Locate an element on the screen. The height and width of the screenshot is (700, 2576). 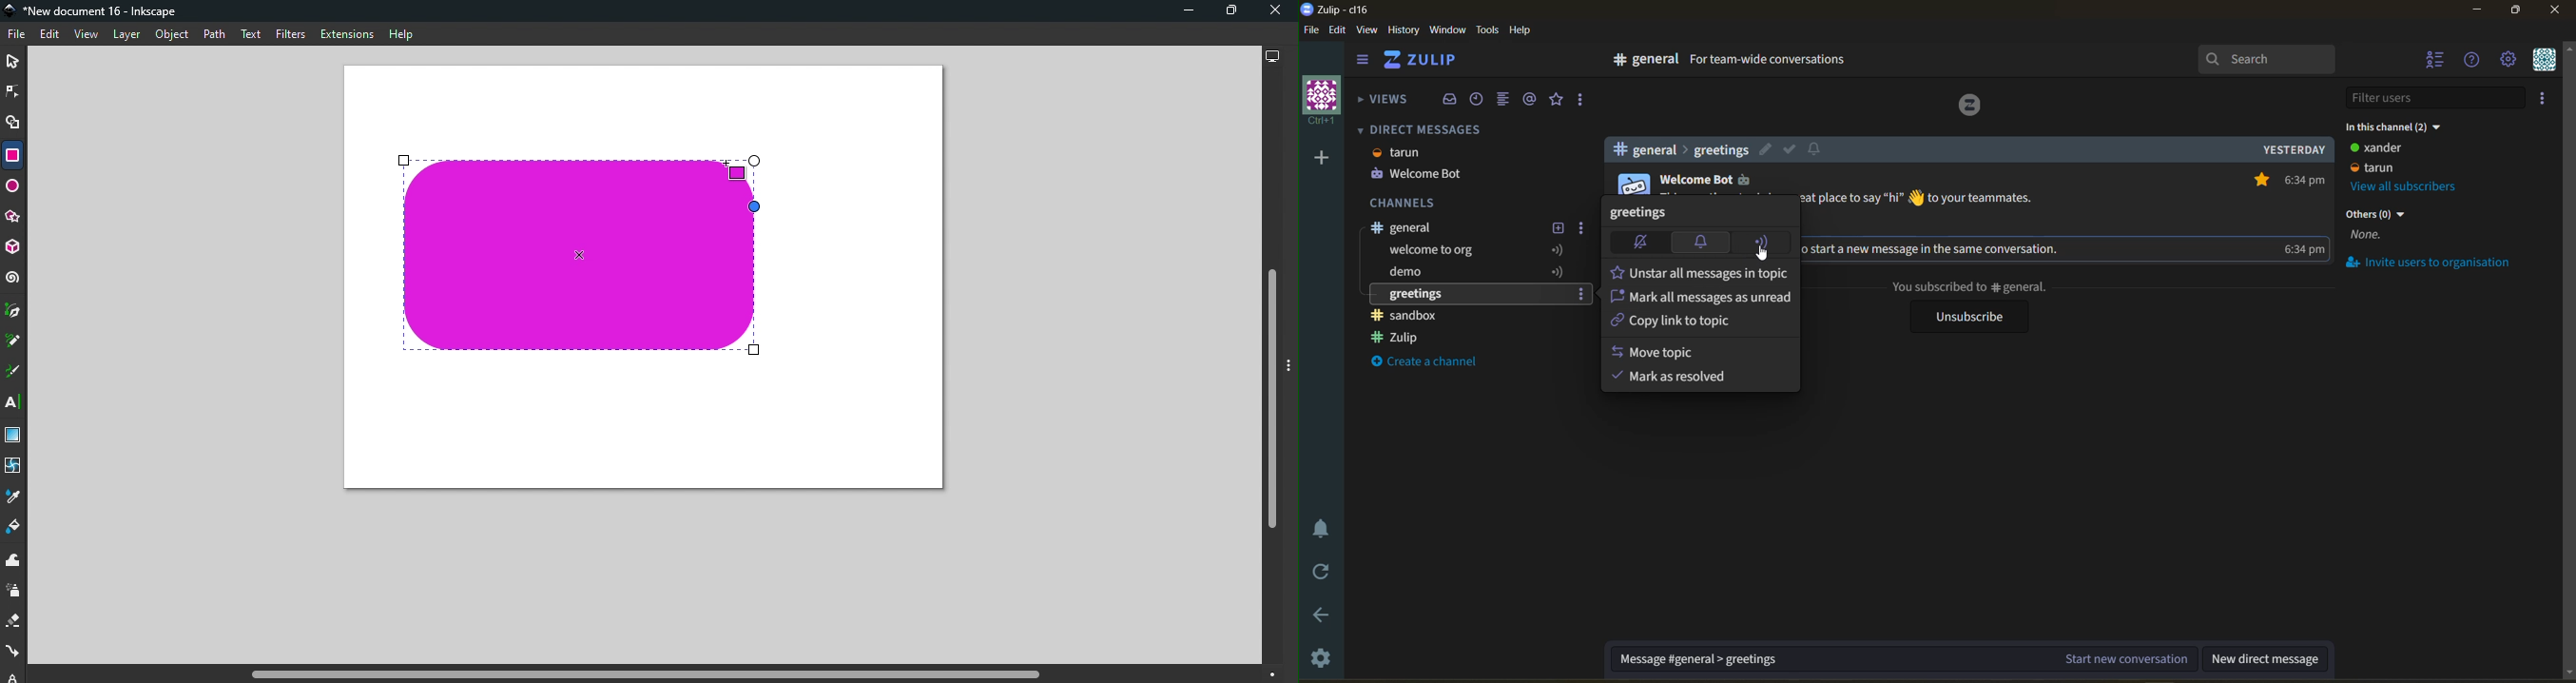
mark is located at coordinates (1789, 149).